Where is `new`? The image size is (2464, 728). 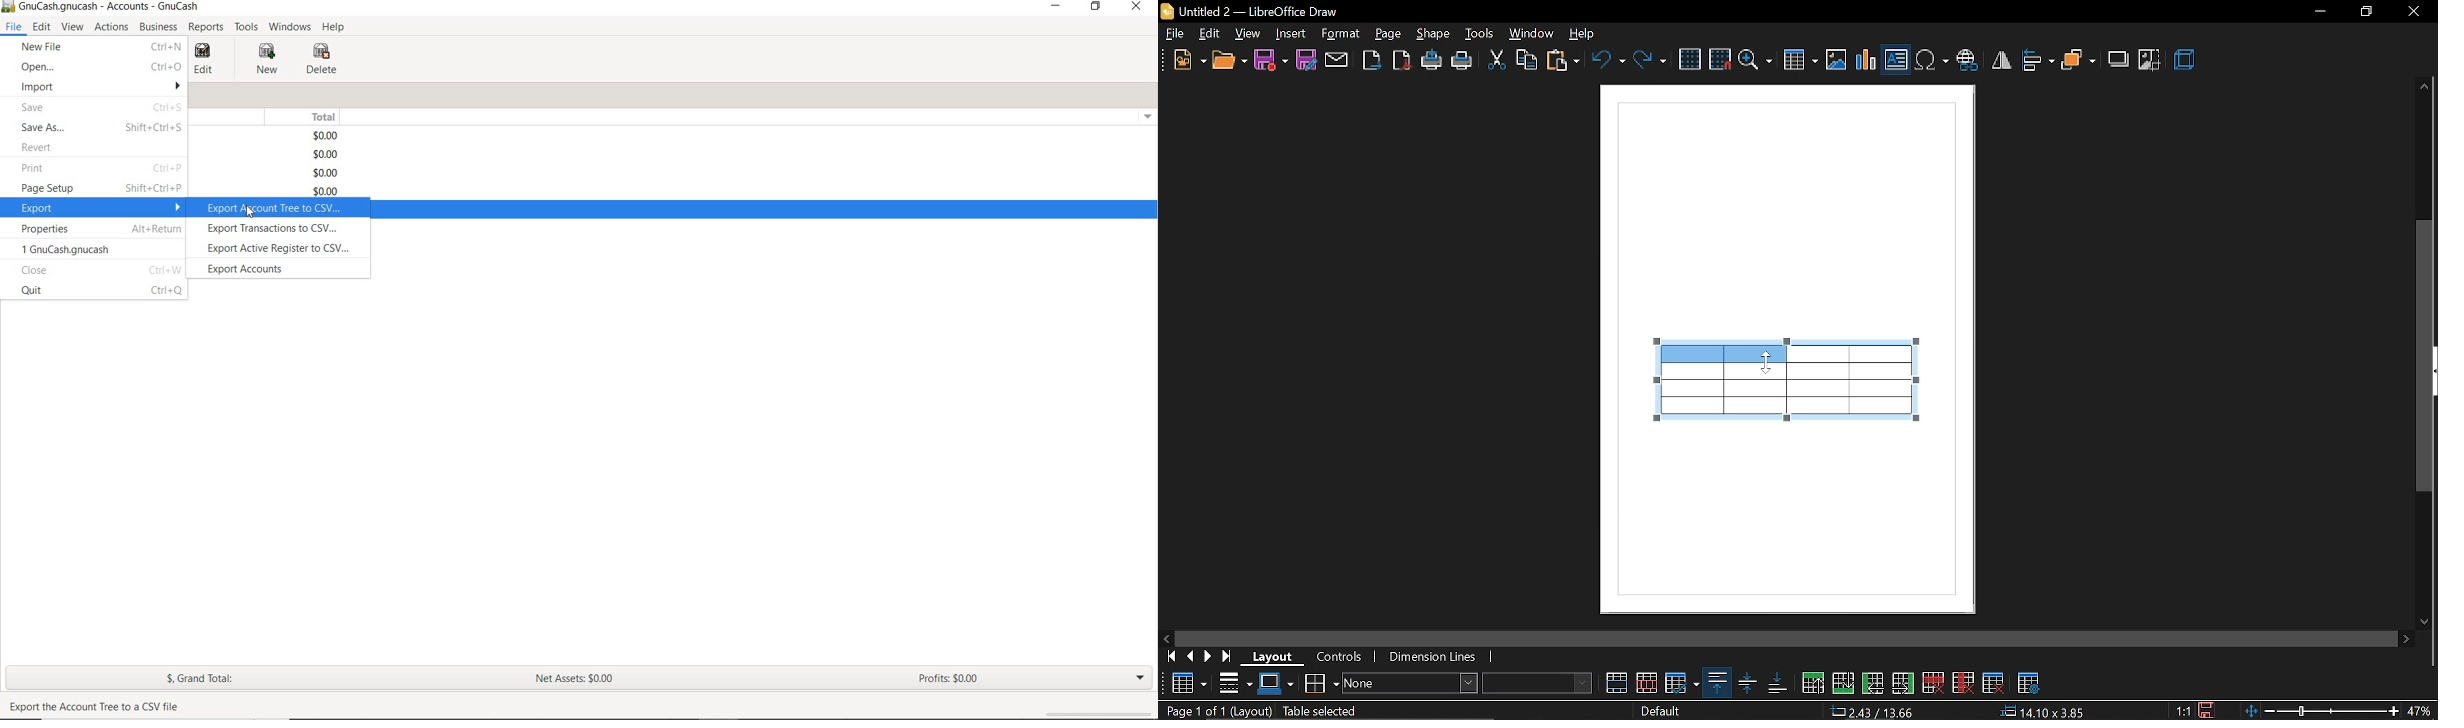 new is located at coordinates (1183, 59).